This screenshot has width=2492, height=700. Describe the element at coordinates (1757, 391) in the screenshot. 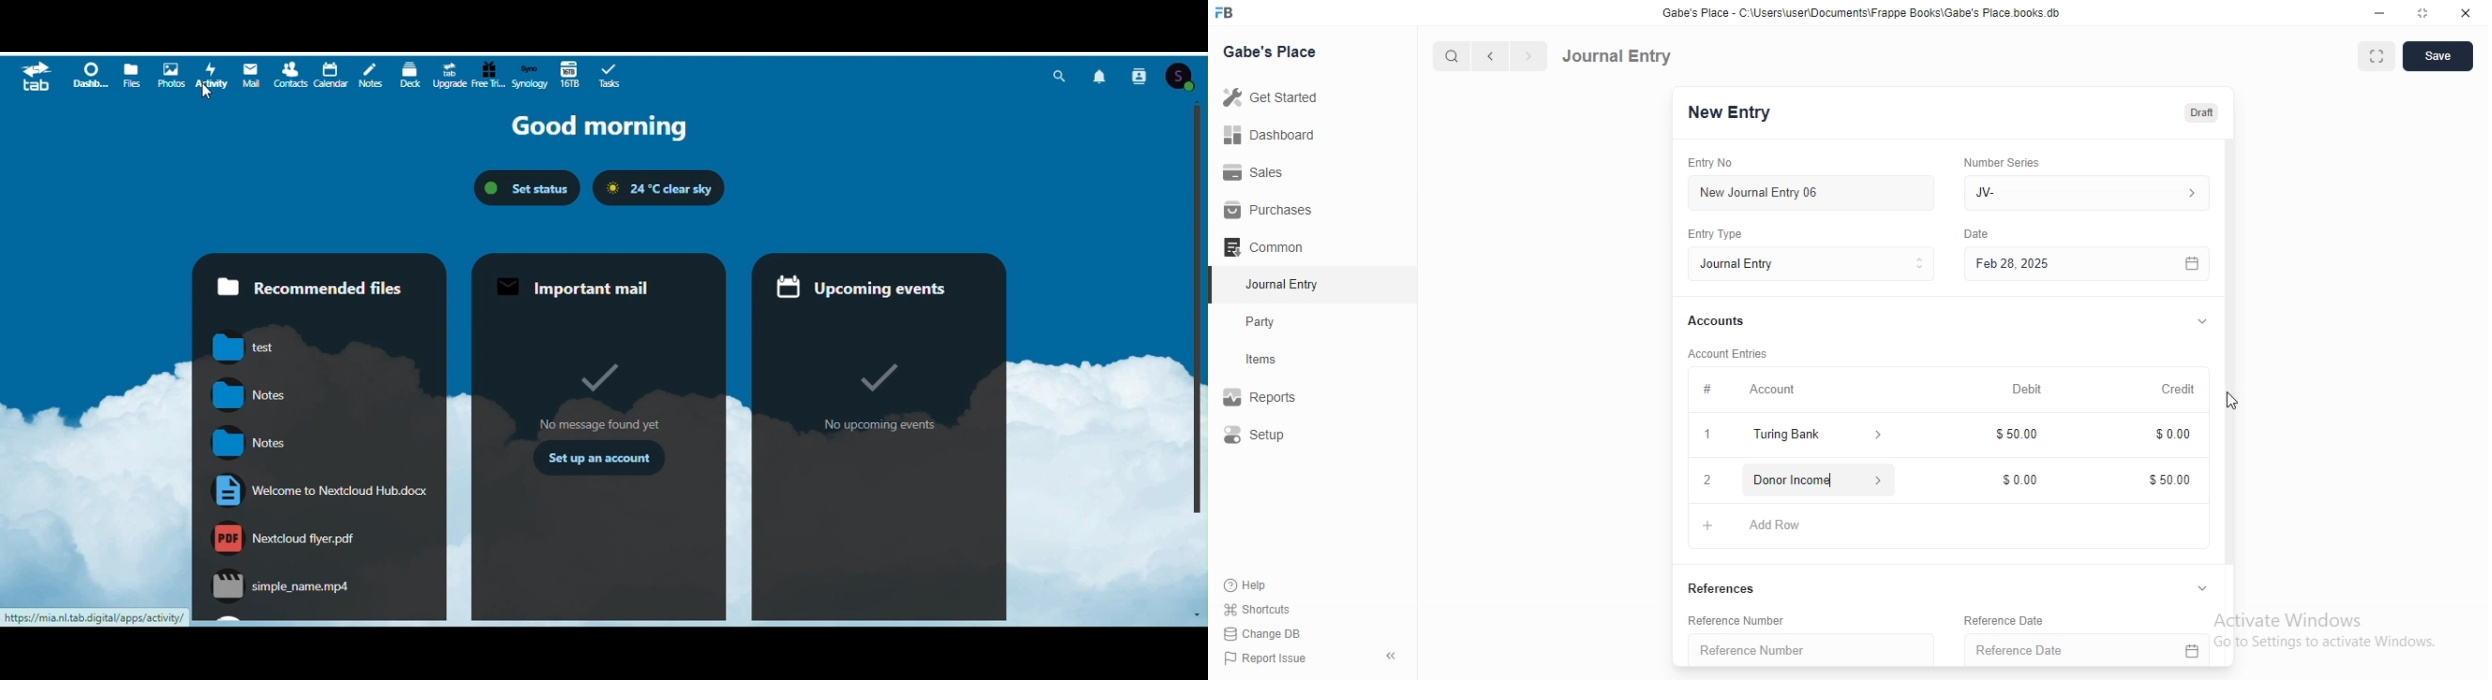

I see `Account` at that location.